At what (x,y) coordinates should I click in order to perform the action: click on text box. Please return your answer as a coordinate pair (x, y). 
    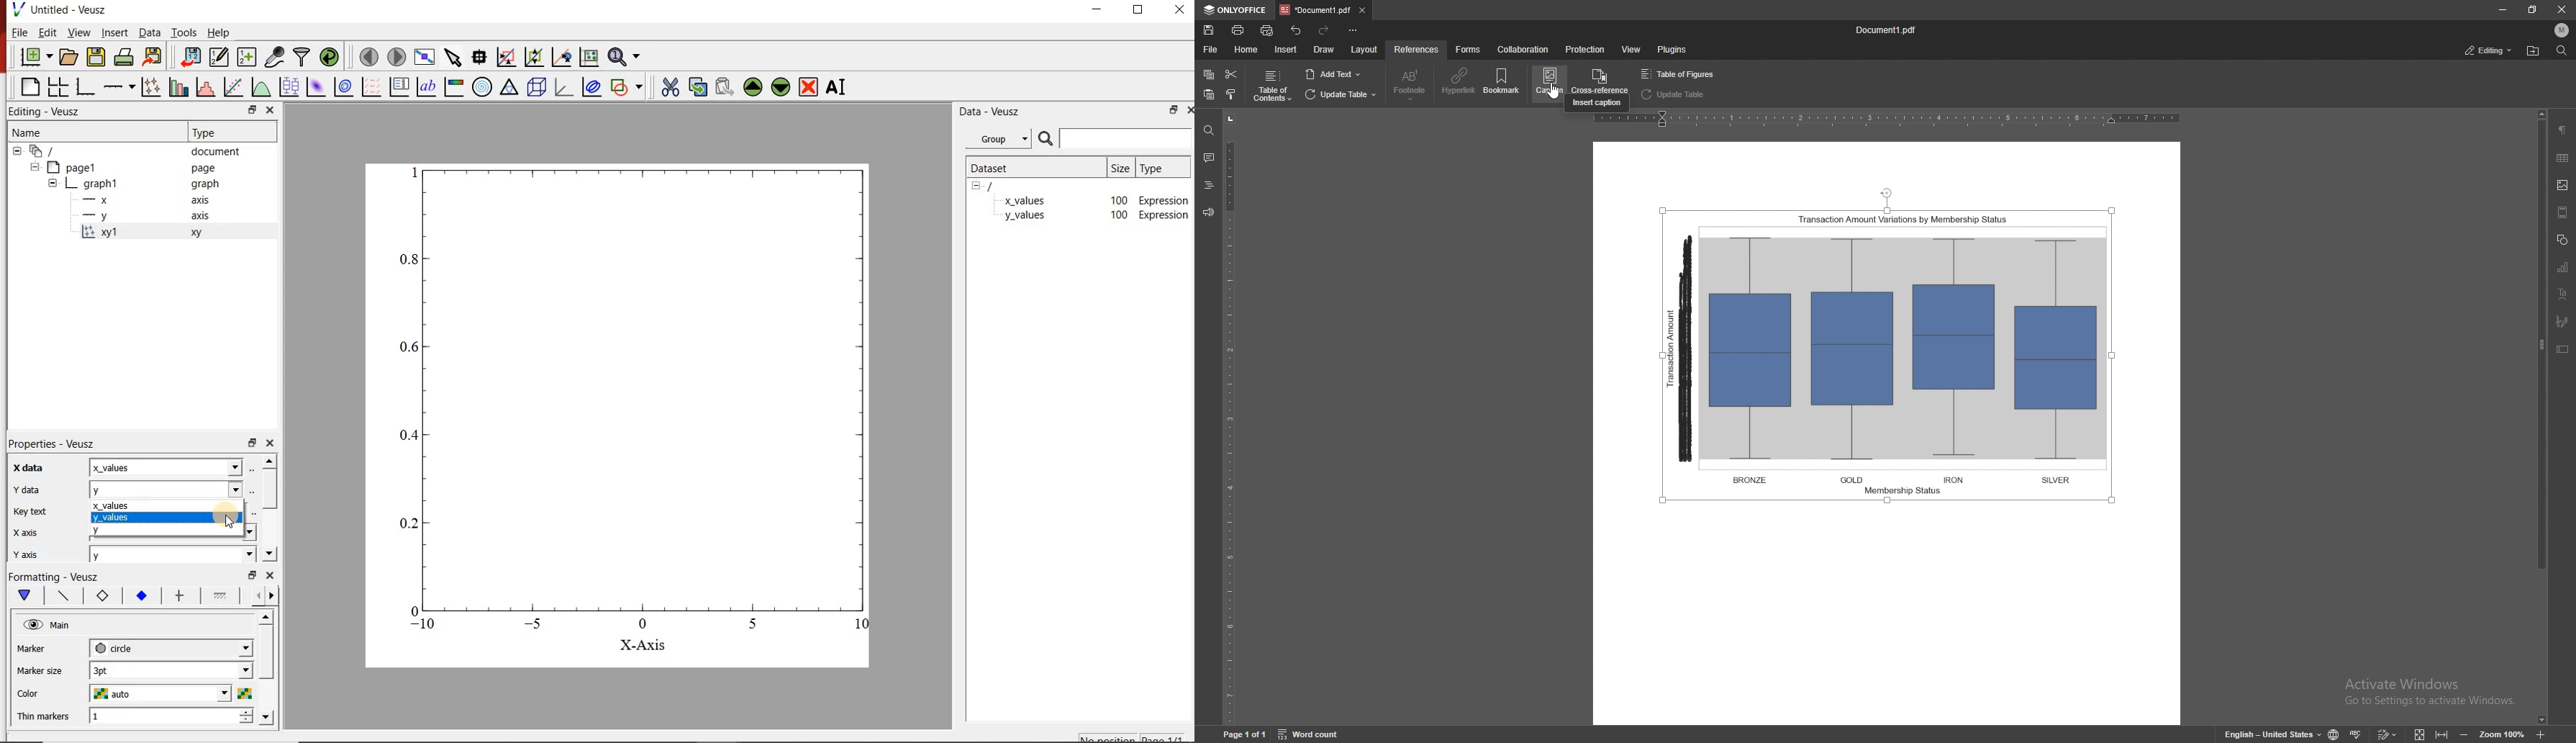
    Looking at the image, I should click on (2563, 348).